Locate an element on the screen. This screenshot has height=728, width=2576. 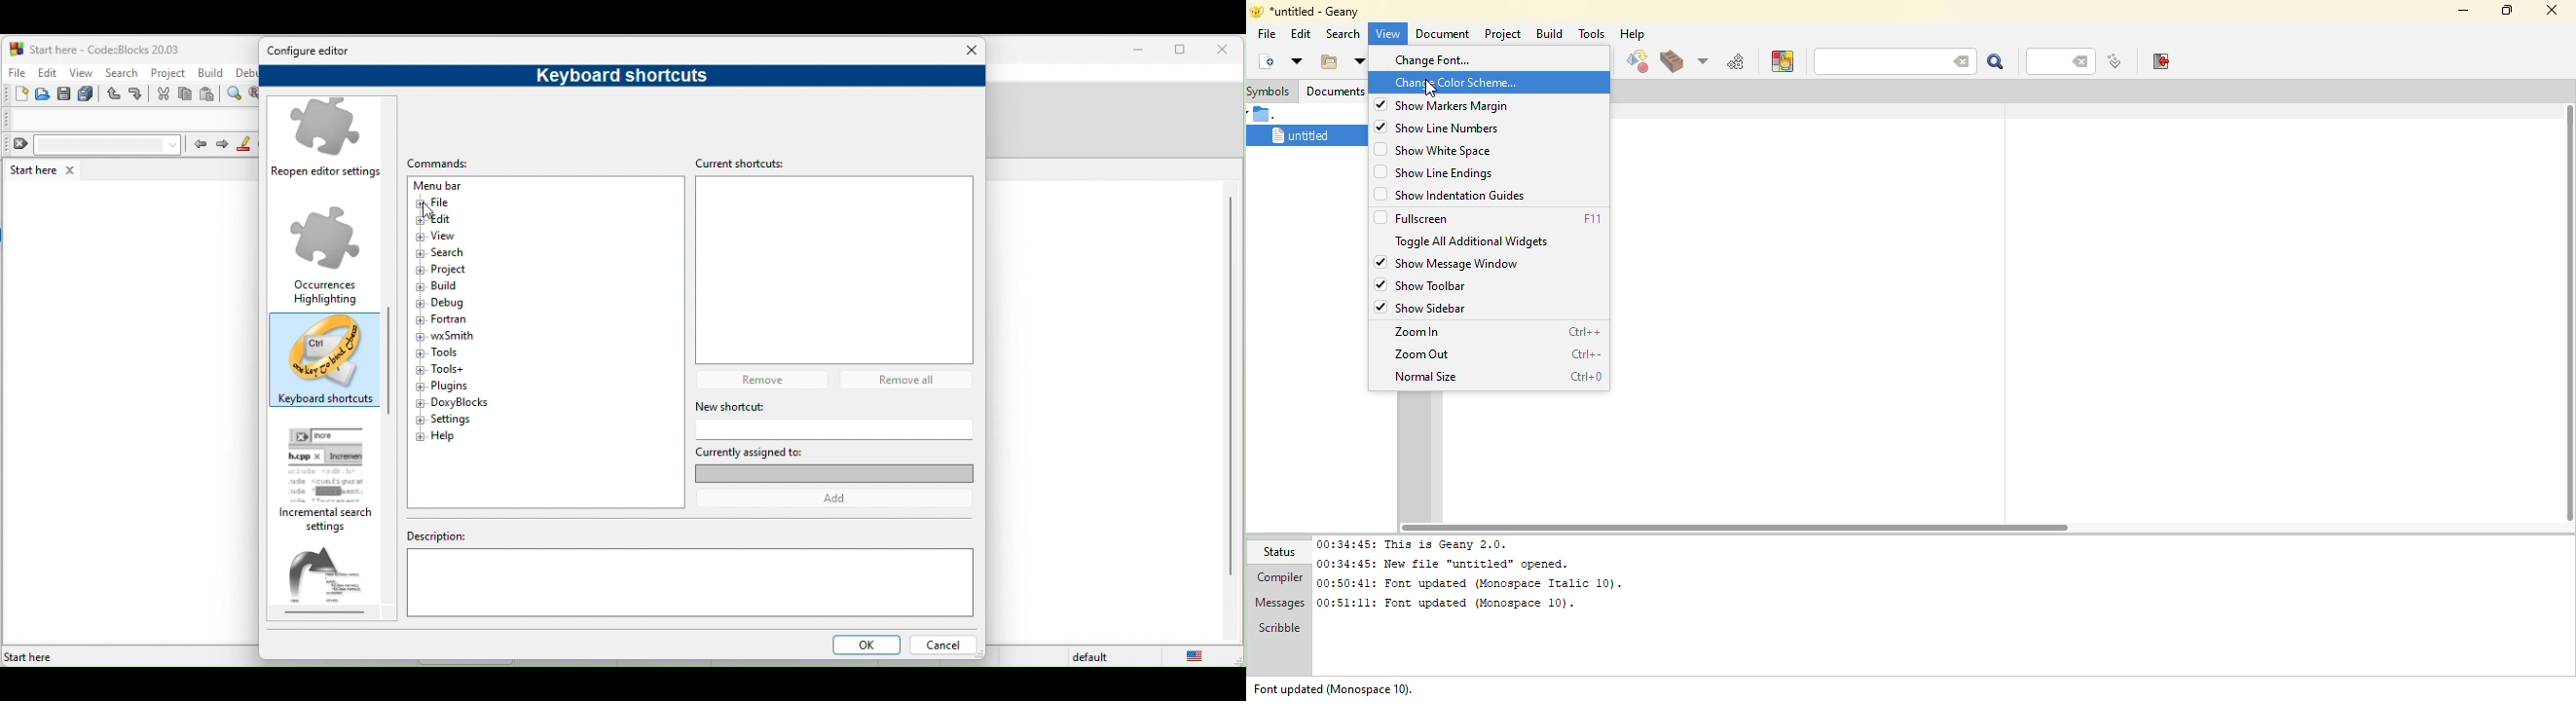
project is located at coordinates (168, 71).